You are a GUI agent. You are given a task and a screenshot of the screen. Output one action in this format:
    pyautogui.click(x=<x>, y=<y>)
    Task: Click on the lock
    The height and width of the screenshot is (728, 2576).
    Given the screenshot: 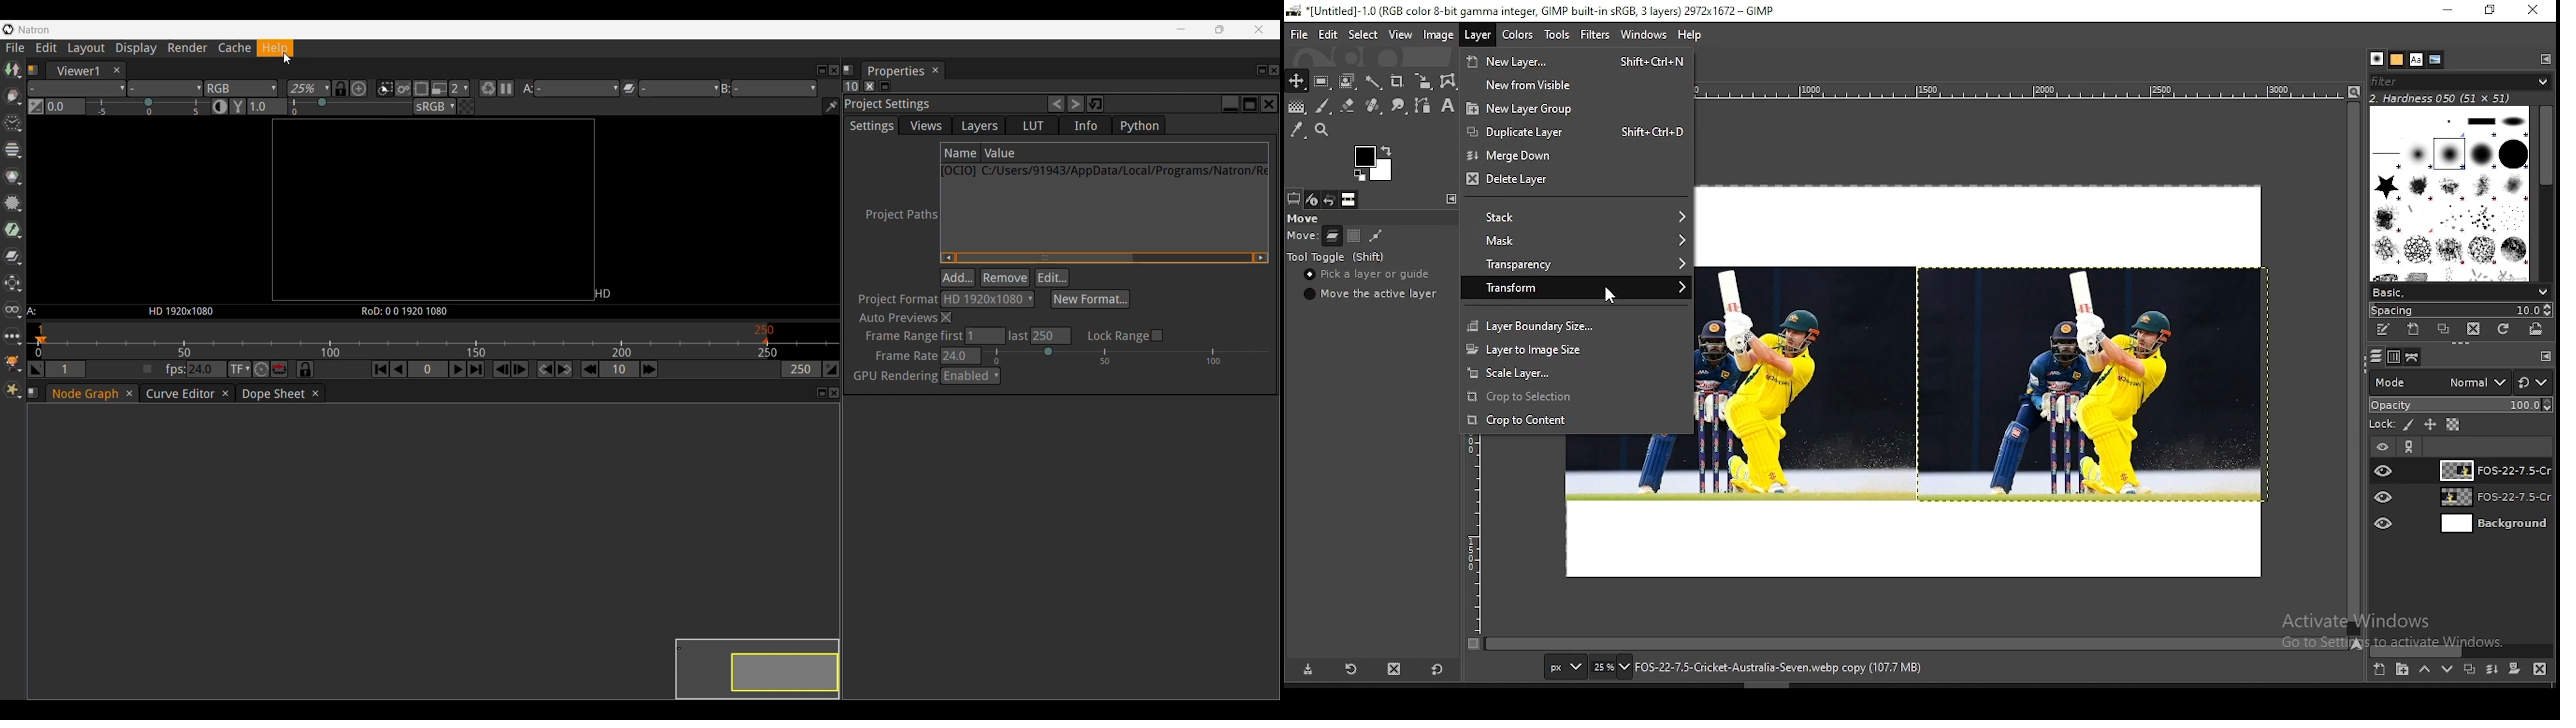 What is the action you would take?
    pyautogui.click(x=2380, y=425)
    